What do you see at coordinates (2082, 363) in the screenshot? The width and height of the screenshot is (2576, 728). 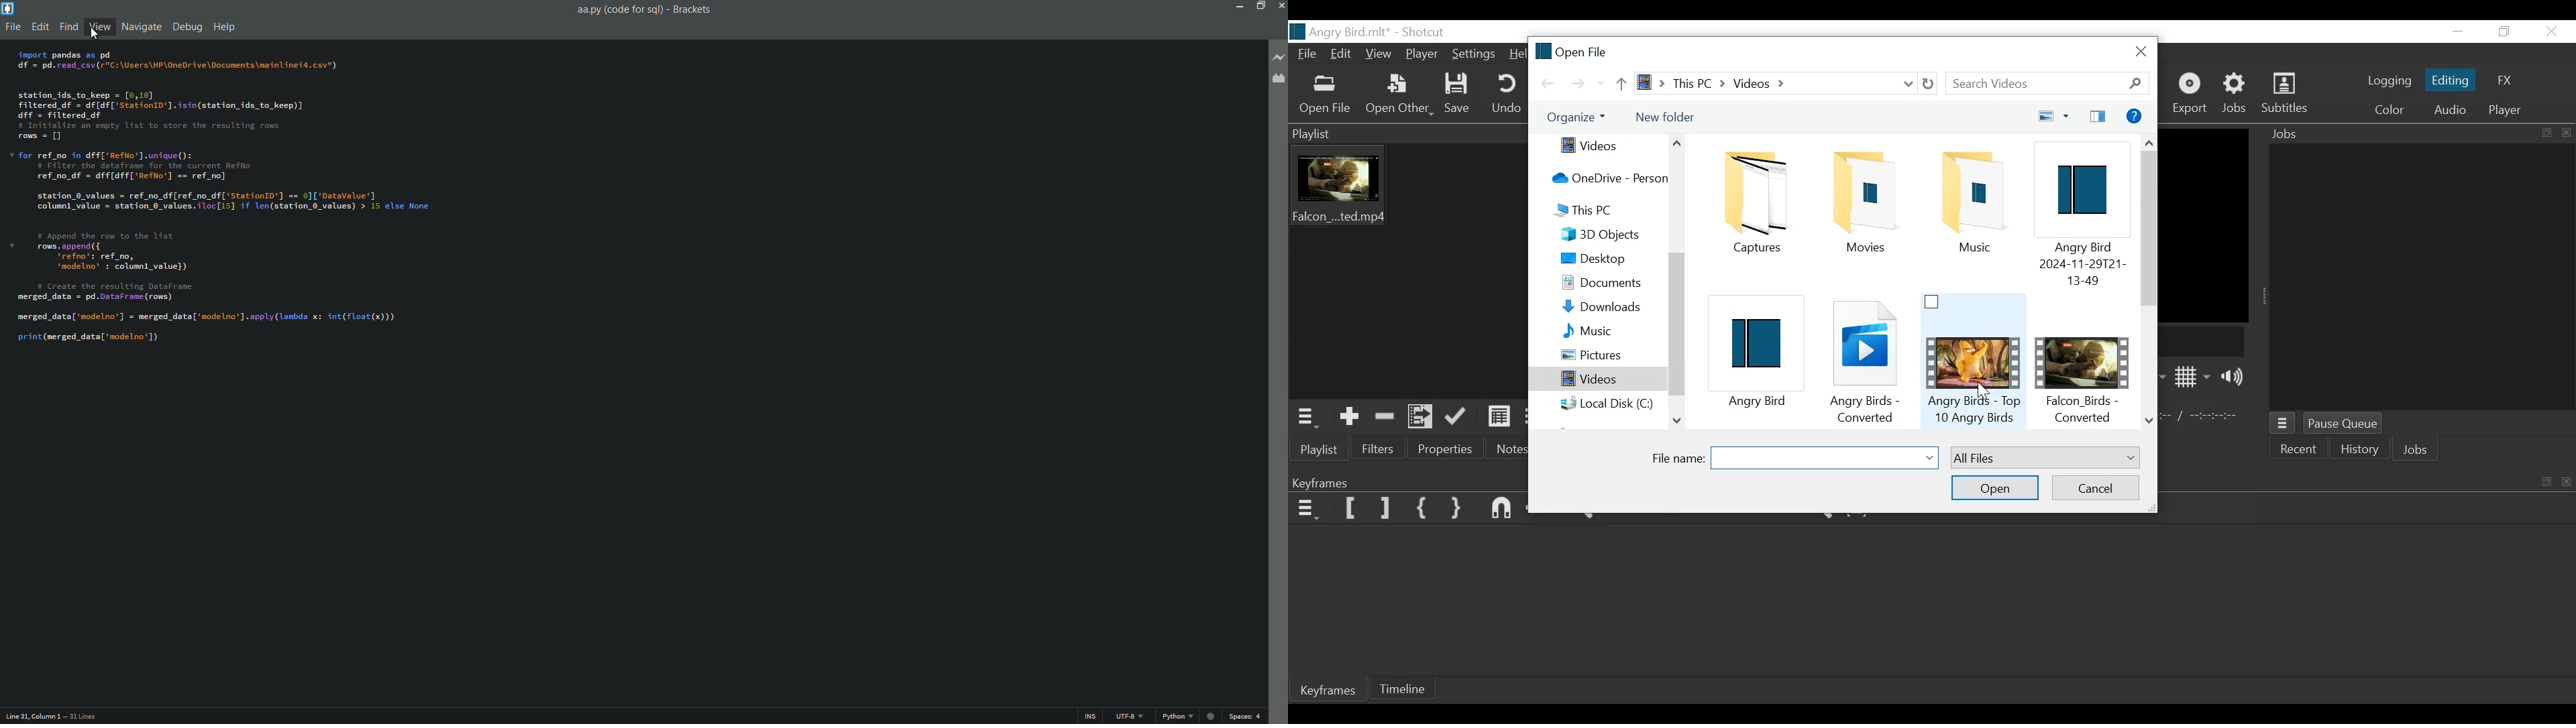 I see `Video File` at bounding box center [2082, 363].